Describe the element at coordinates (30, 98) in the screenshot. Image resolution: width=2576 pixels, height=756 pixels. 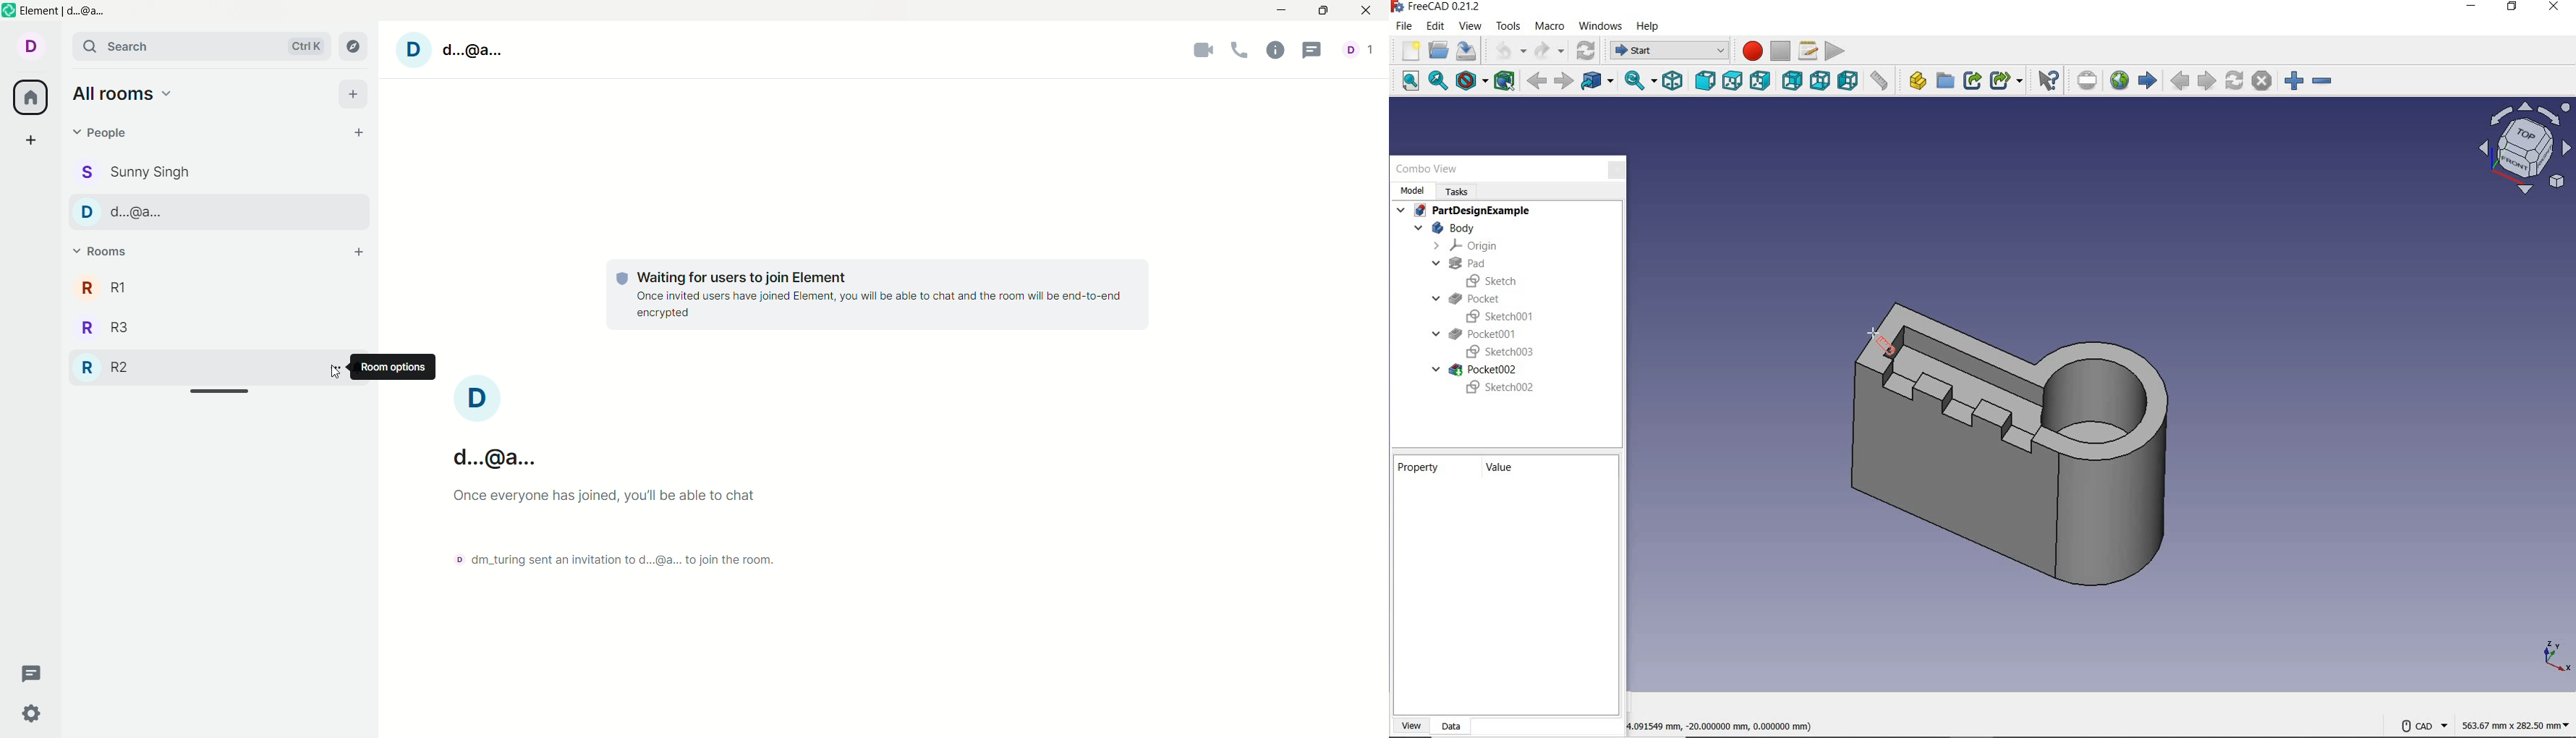
I see `all rooms` at that location.